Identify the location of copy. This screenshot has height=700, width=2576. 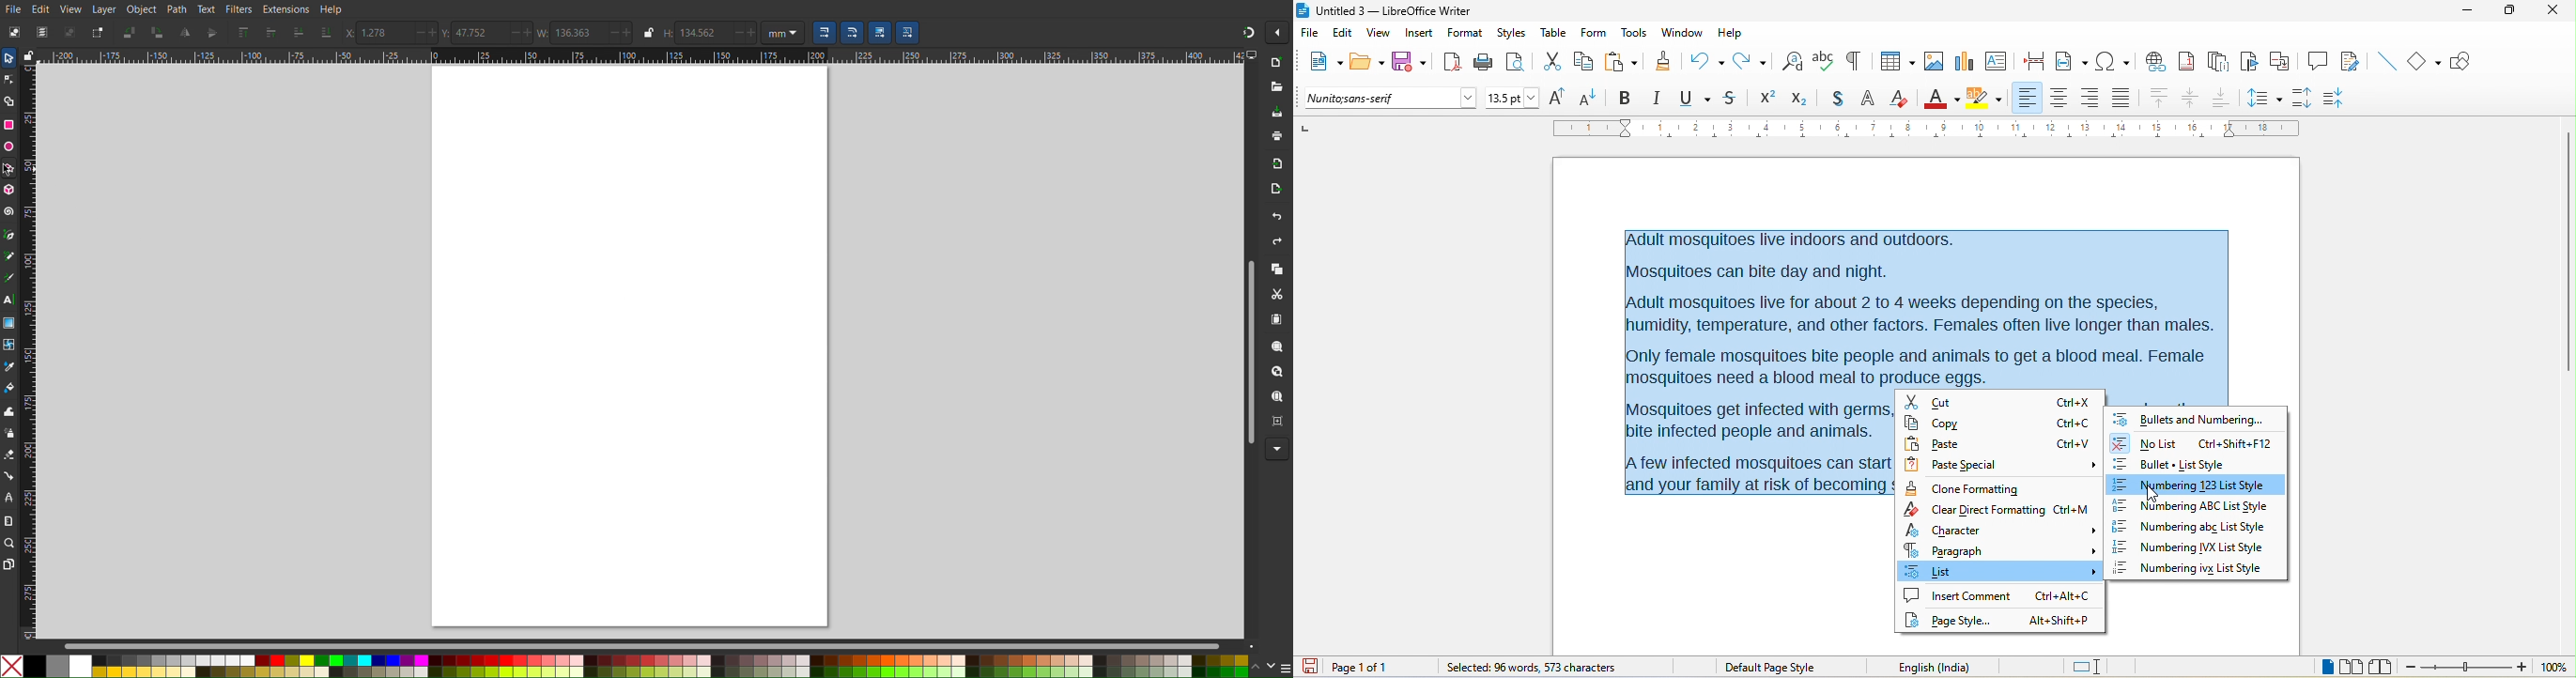
(1586, 61).